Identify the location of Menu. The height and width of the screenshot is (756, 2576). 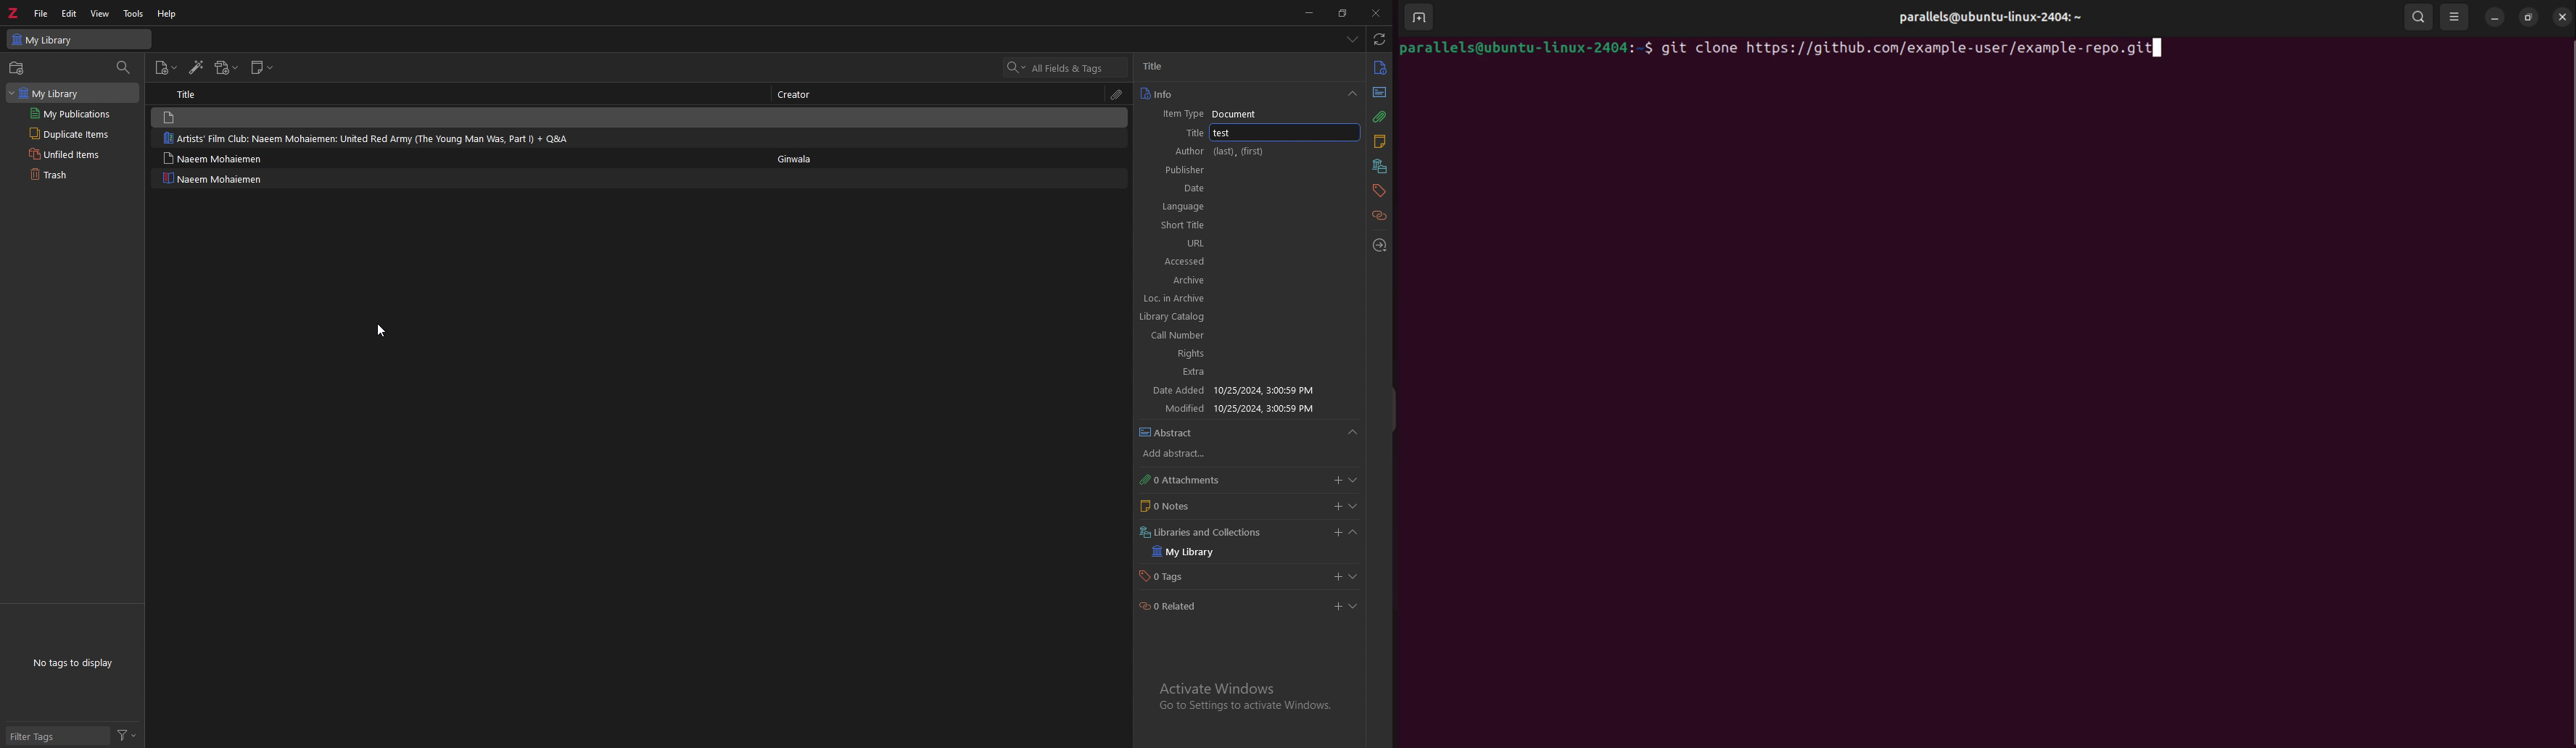
(1361, 436).